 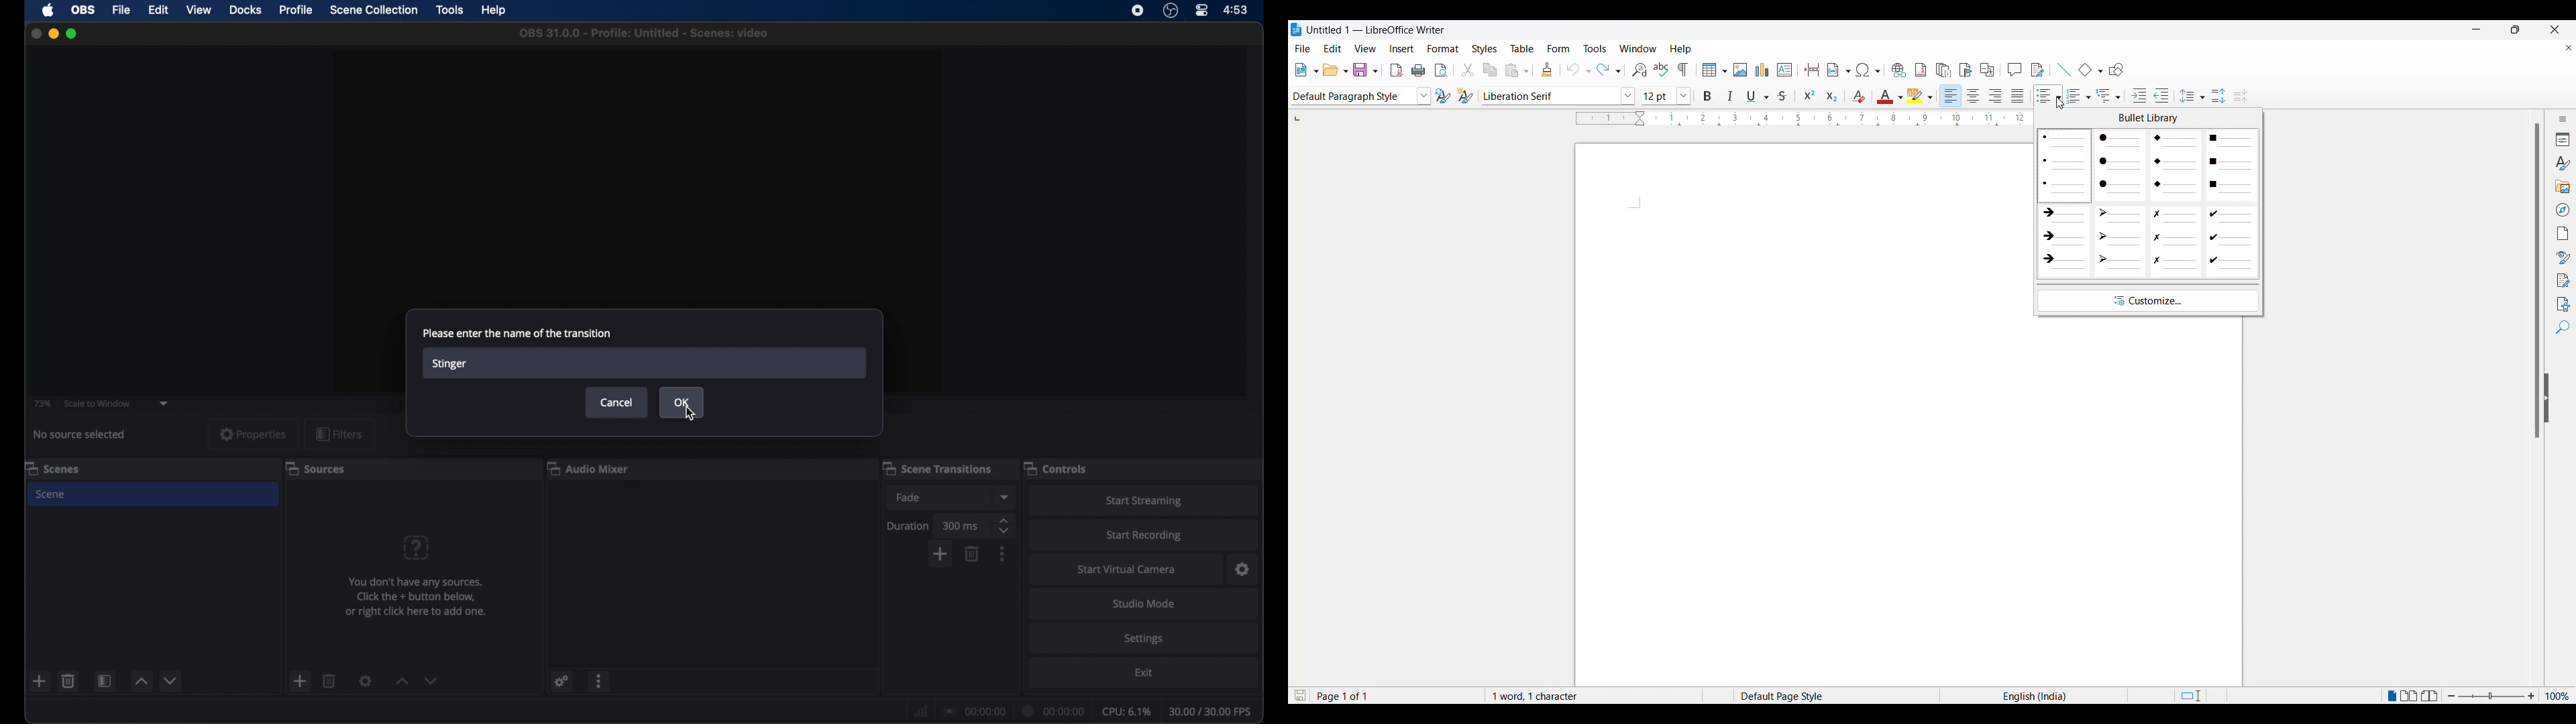 I want to click on question mark, so click(x=417, y=548).